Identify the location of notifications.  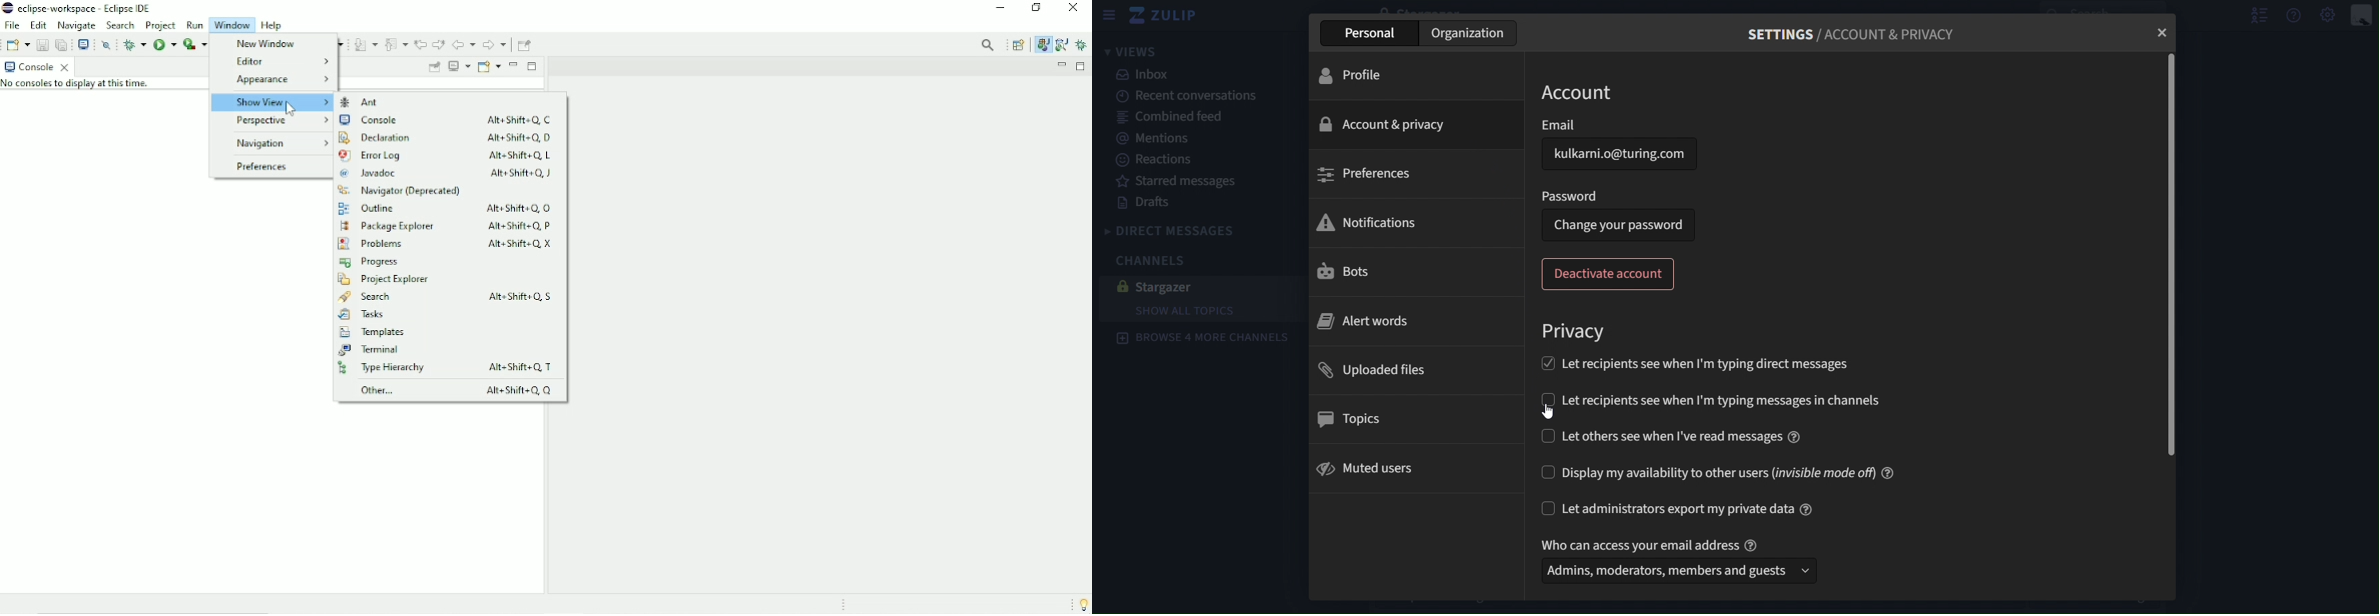
(1372, 224).